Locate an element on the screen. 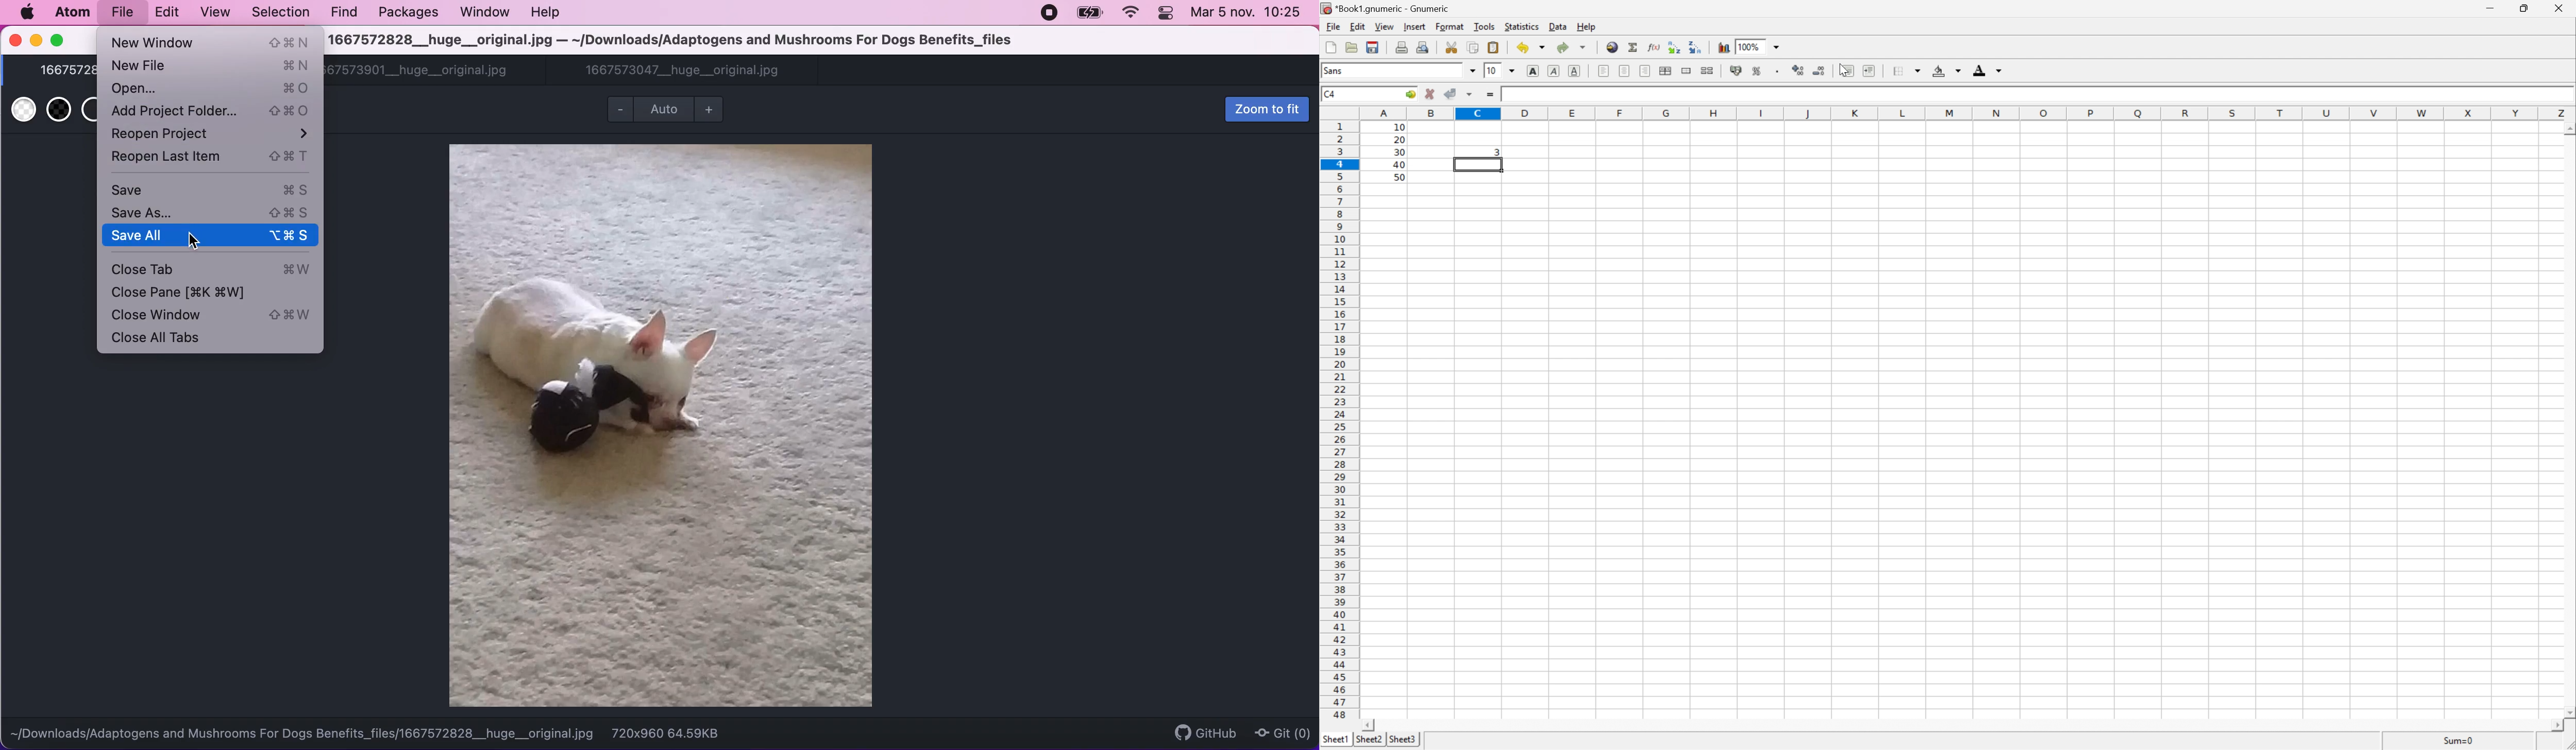  10 is located at coordinates (1490, 71).